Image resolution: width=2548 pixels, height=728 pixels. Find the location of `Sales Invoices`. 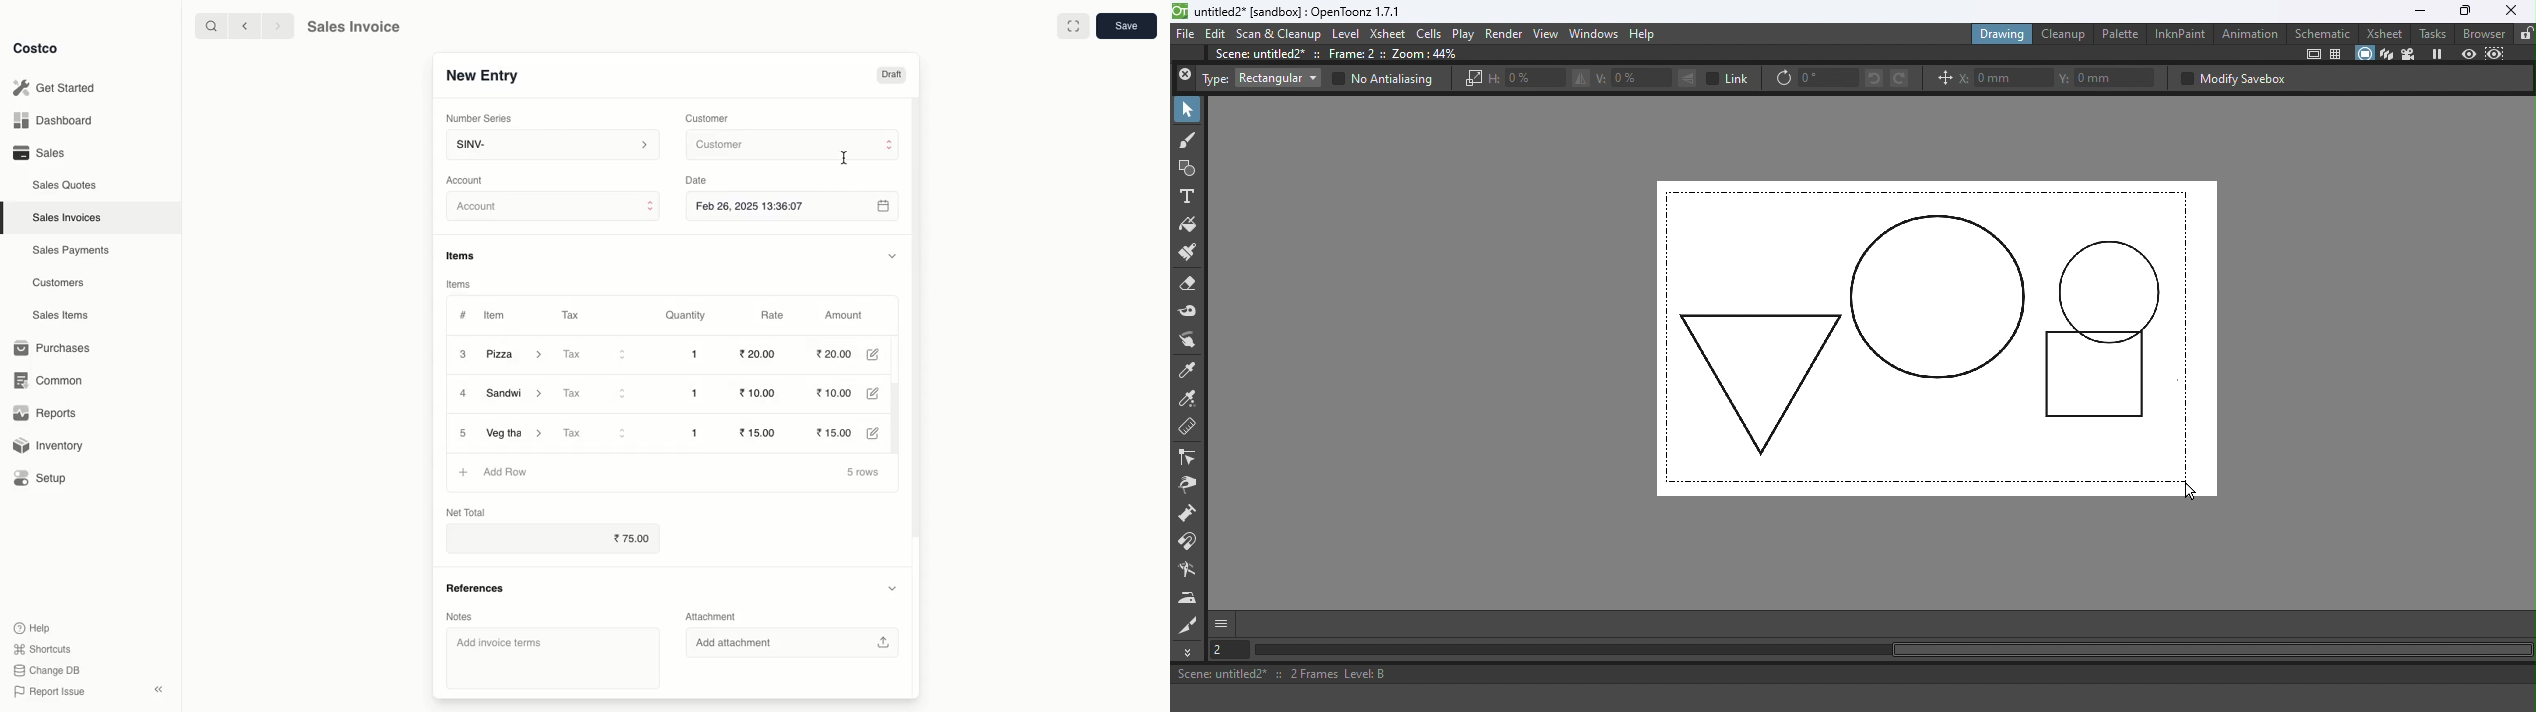

Sales Invoices is located at coordinates (67, 218).